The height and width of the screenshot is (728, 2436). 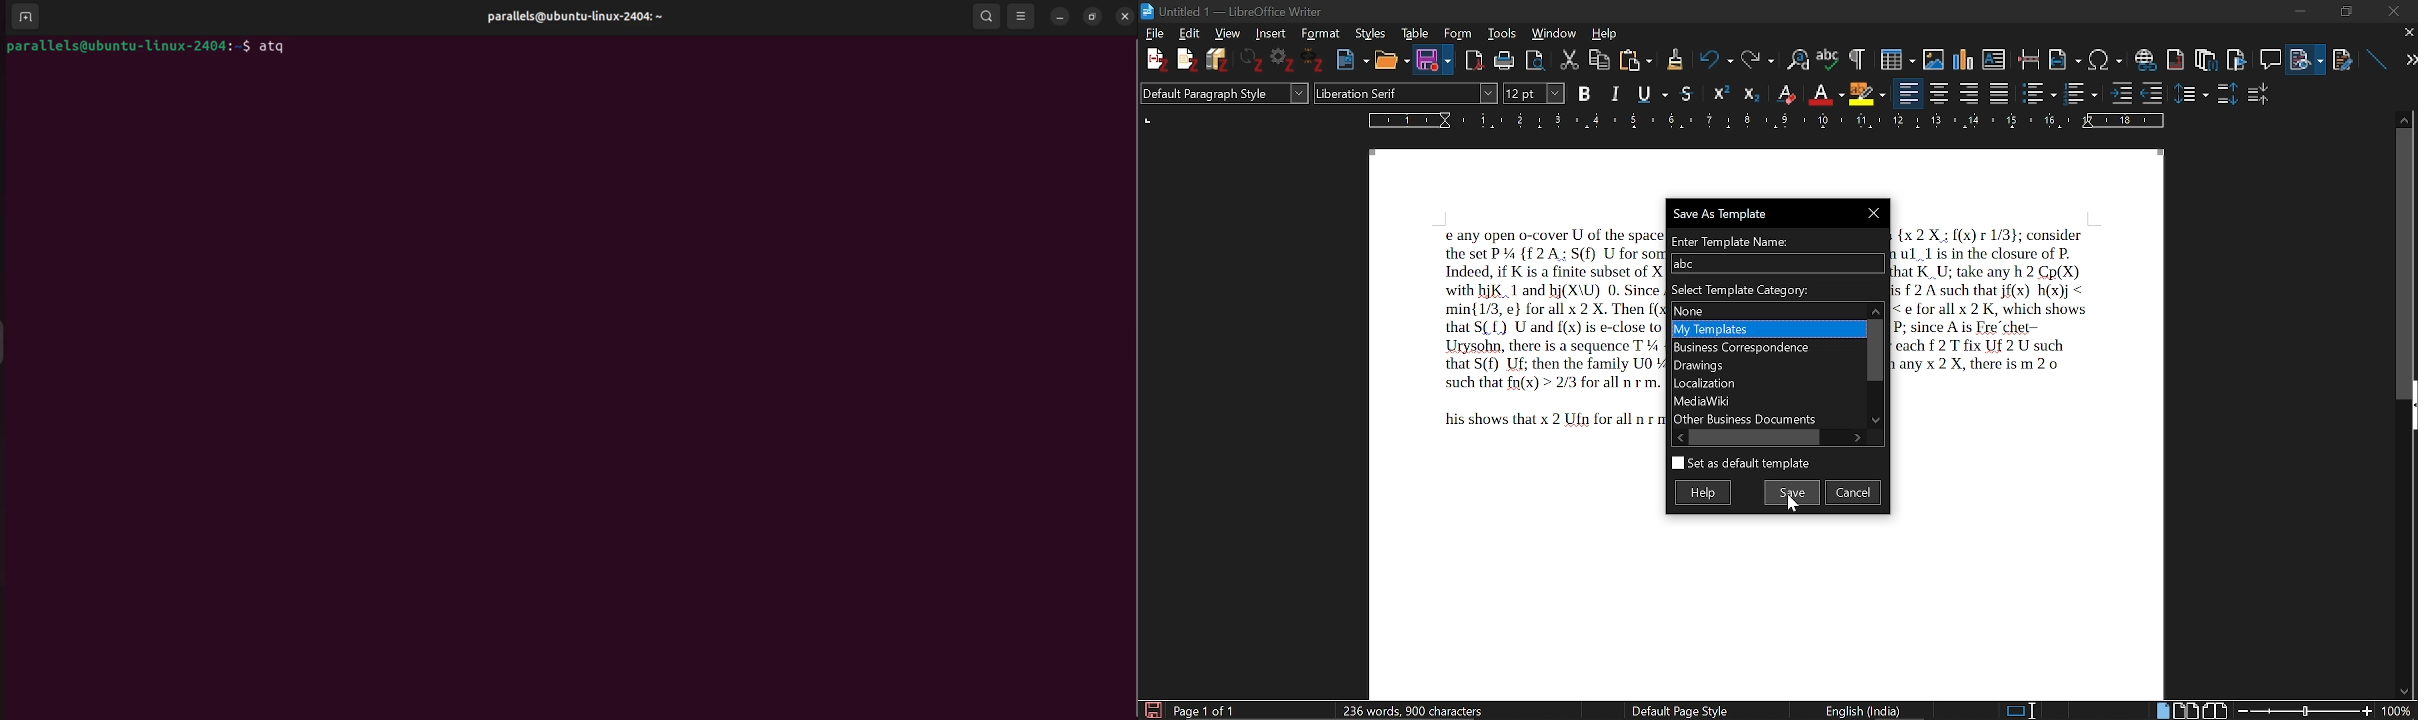 I want to click on Underline options, so click(x=1650, y=91).